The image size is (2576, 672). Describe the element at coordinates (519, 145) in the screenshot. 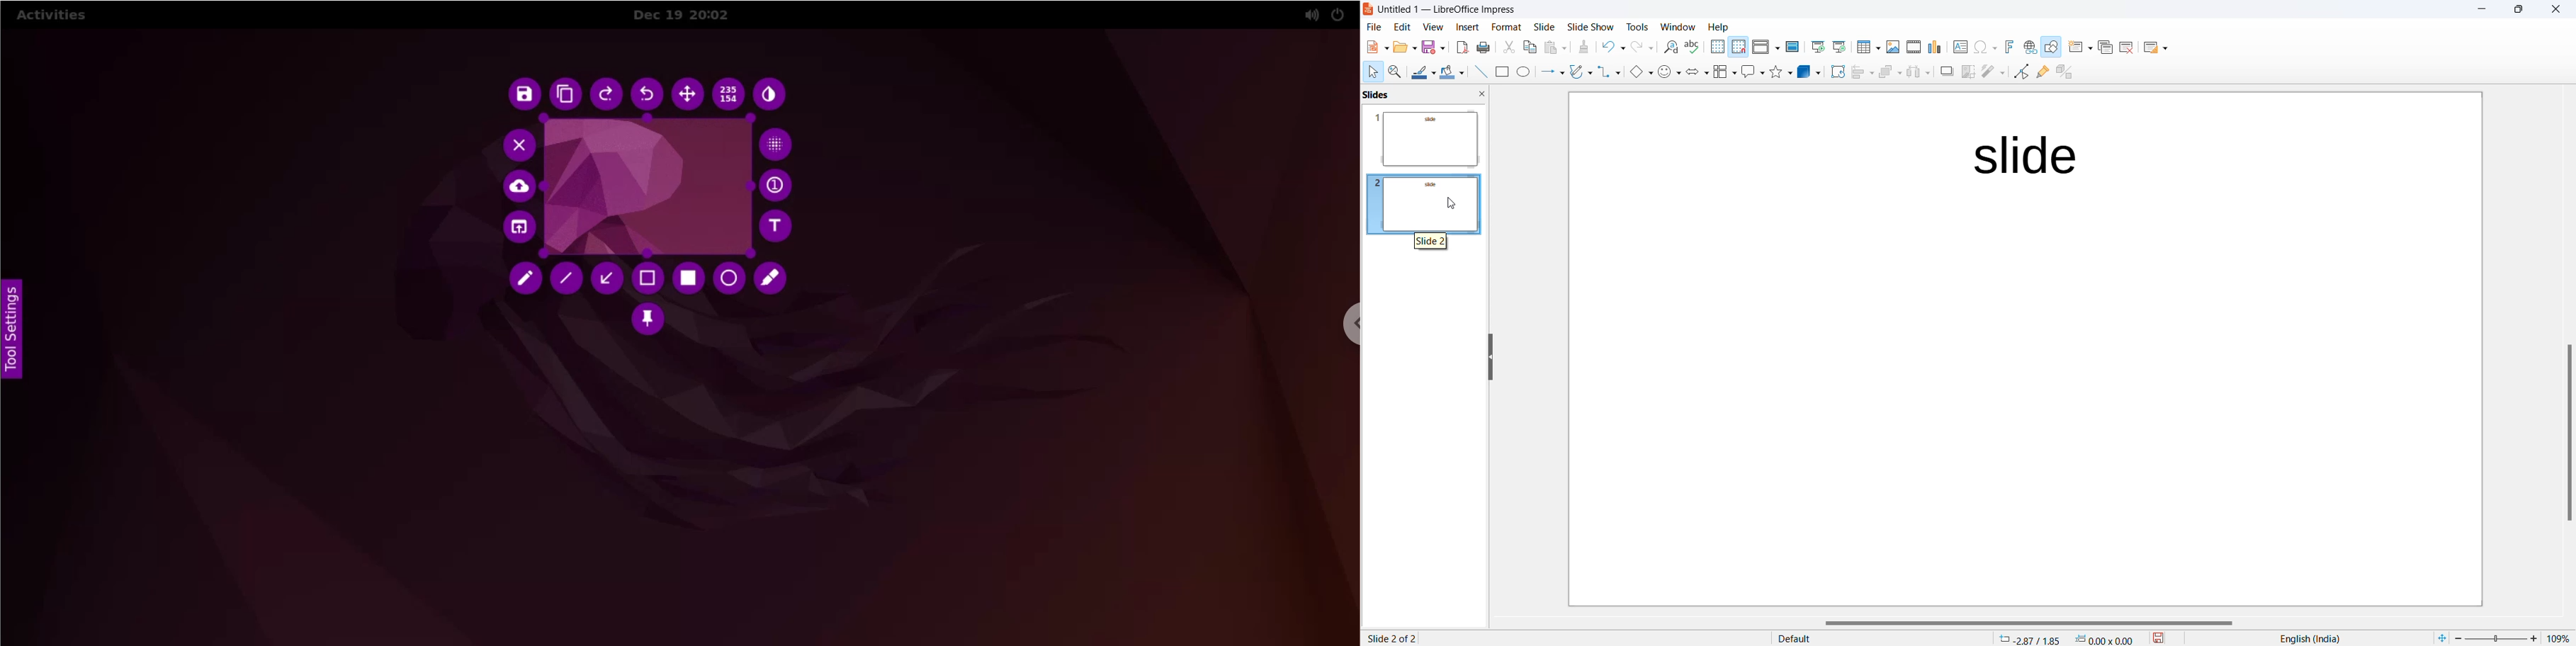

I see `cancel capture` at that location.